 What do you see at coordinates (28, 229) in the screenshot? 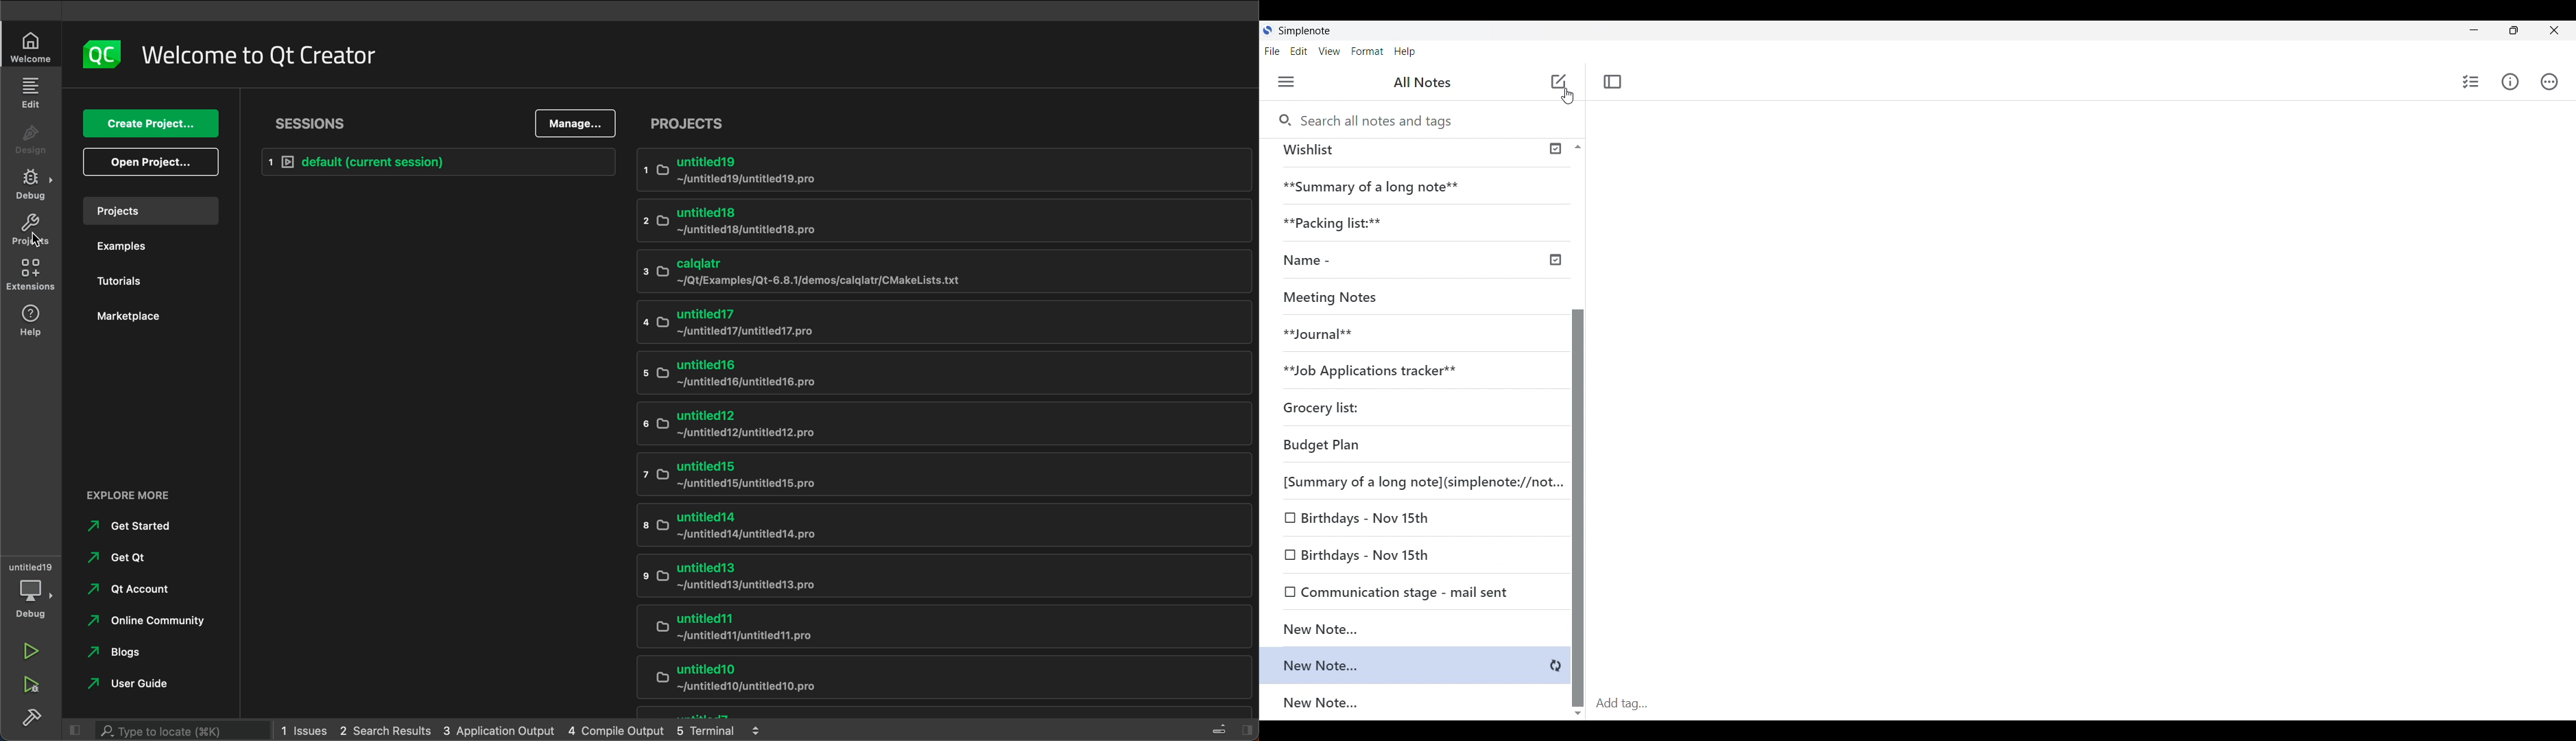
I see `projects` at bounding box center [28, 229].